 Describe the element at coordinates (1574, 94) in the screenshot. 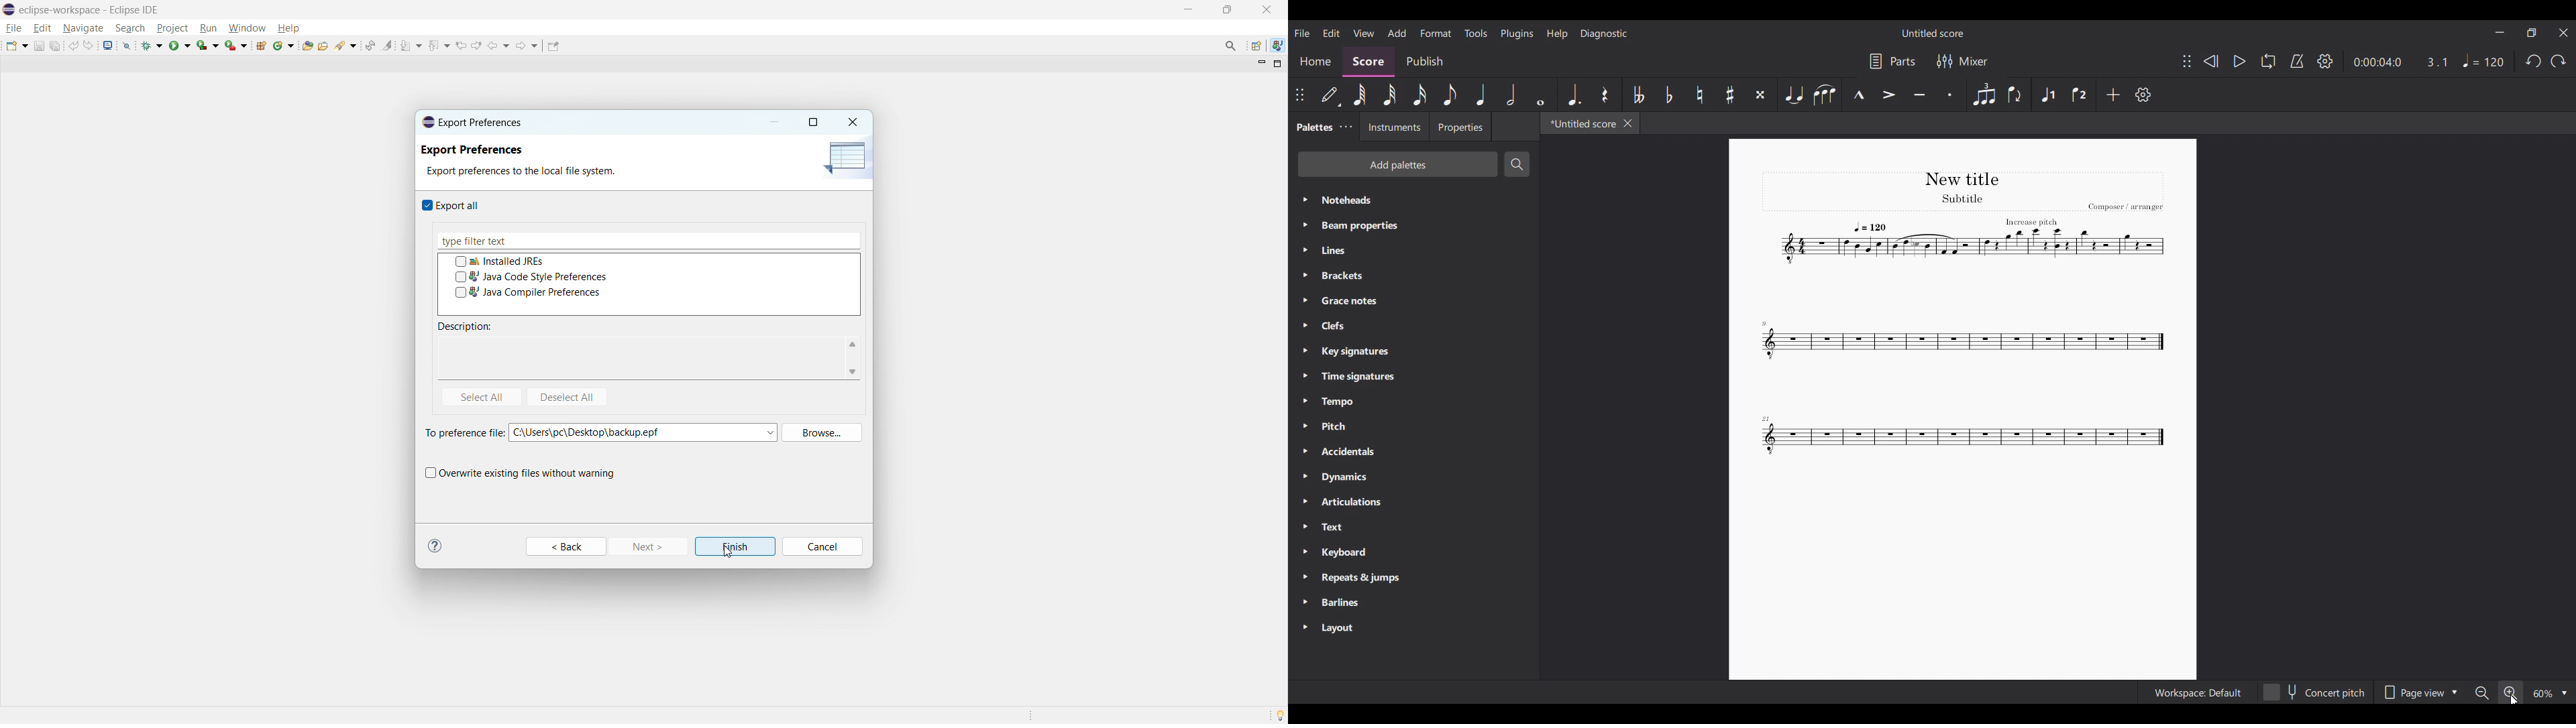

I see `Augmentation dot` at that location.